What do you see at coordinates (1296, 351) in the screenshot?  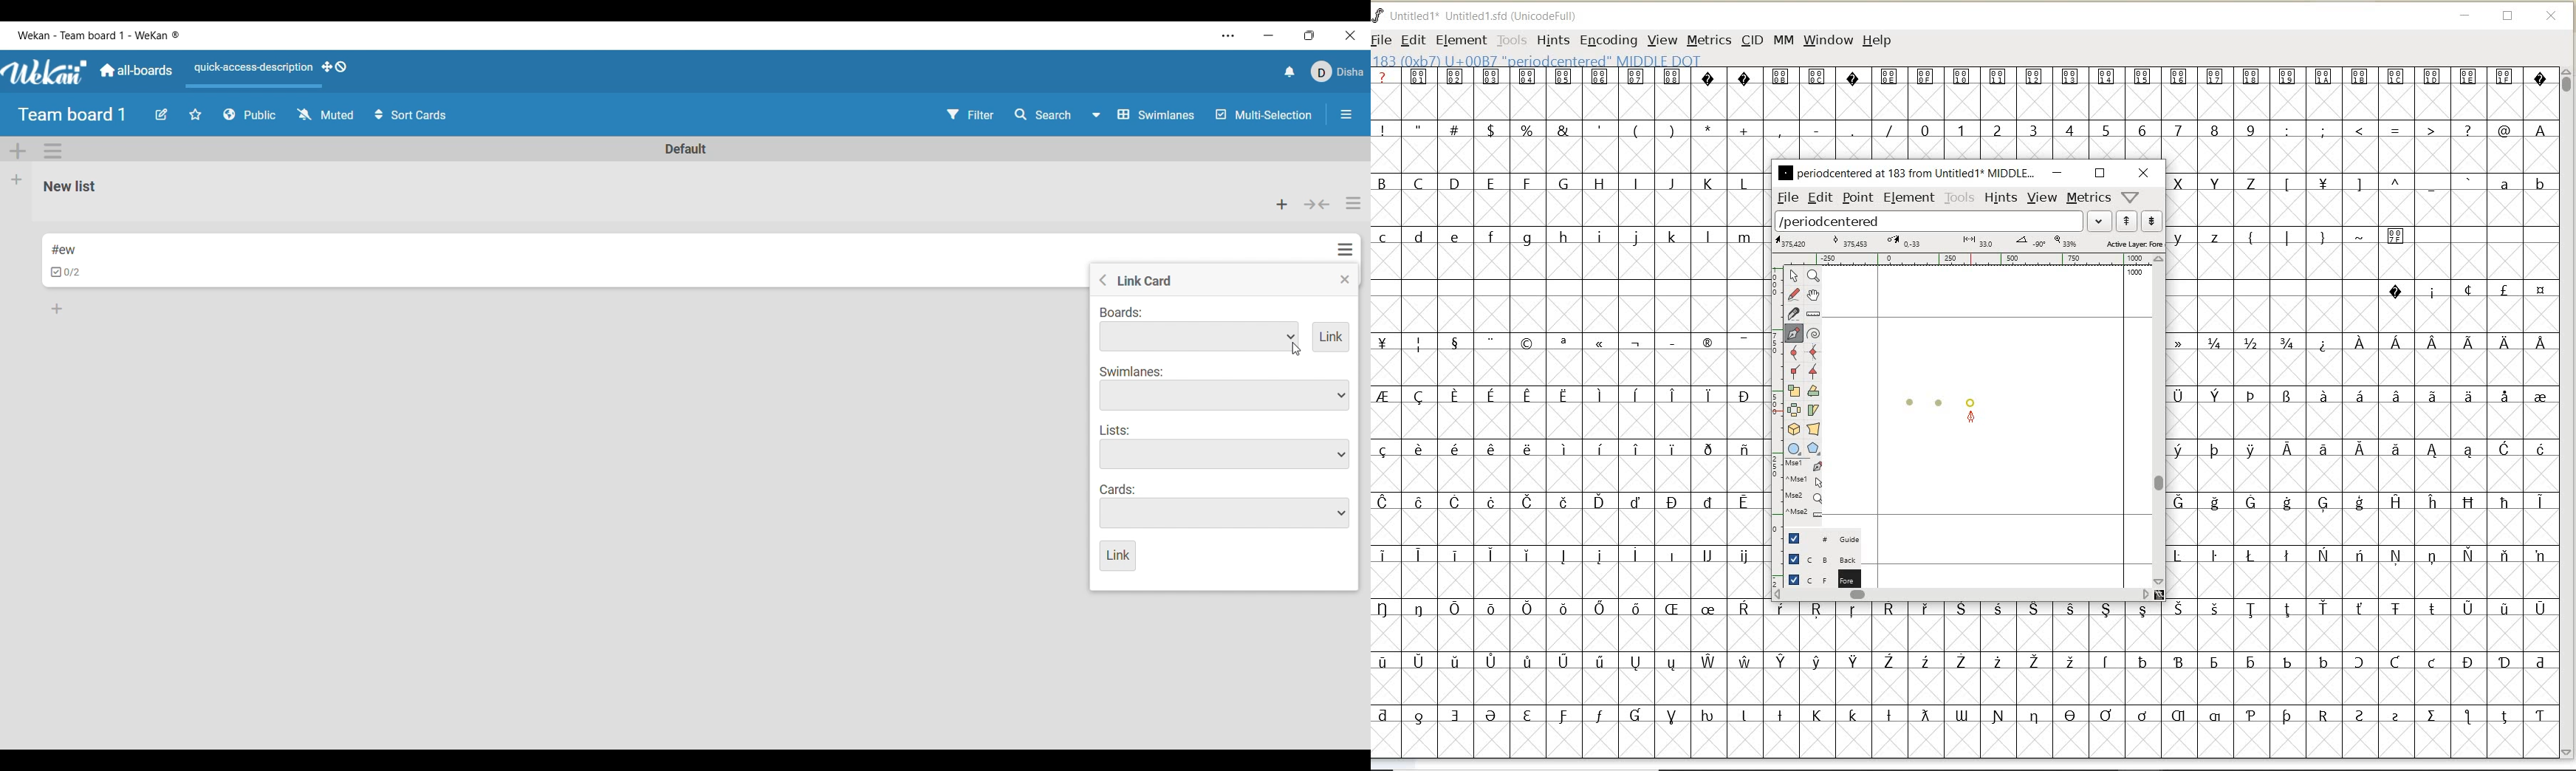 I see `cursor` at bounding box center [1296, 351].